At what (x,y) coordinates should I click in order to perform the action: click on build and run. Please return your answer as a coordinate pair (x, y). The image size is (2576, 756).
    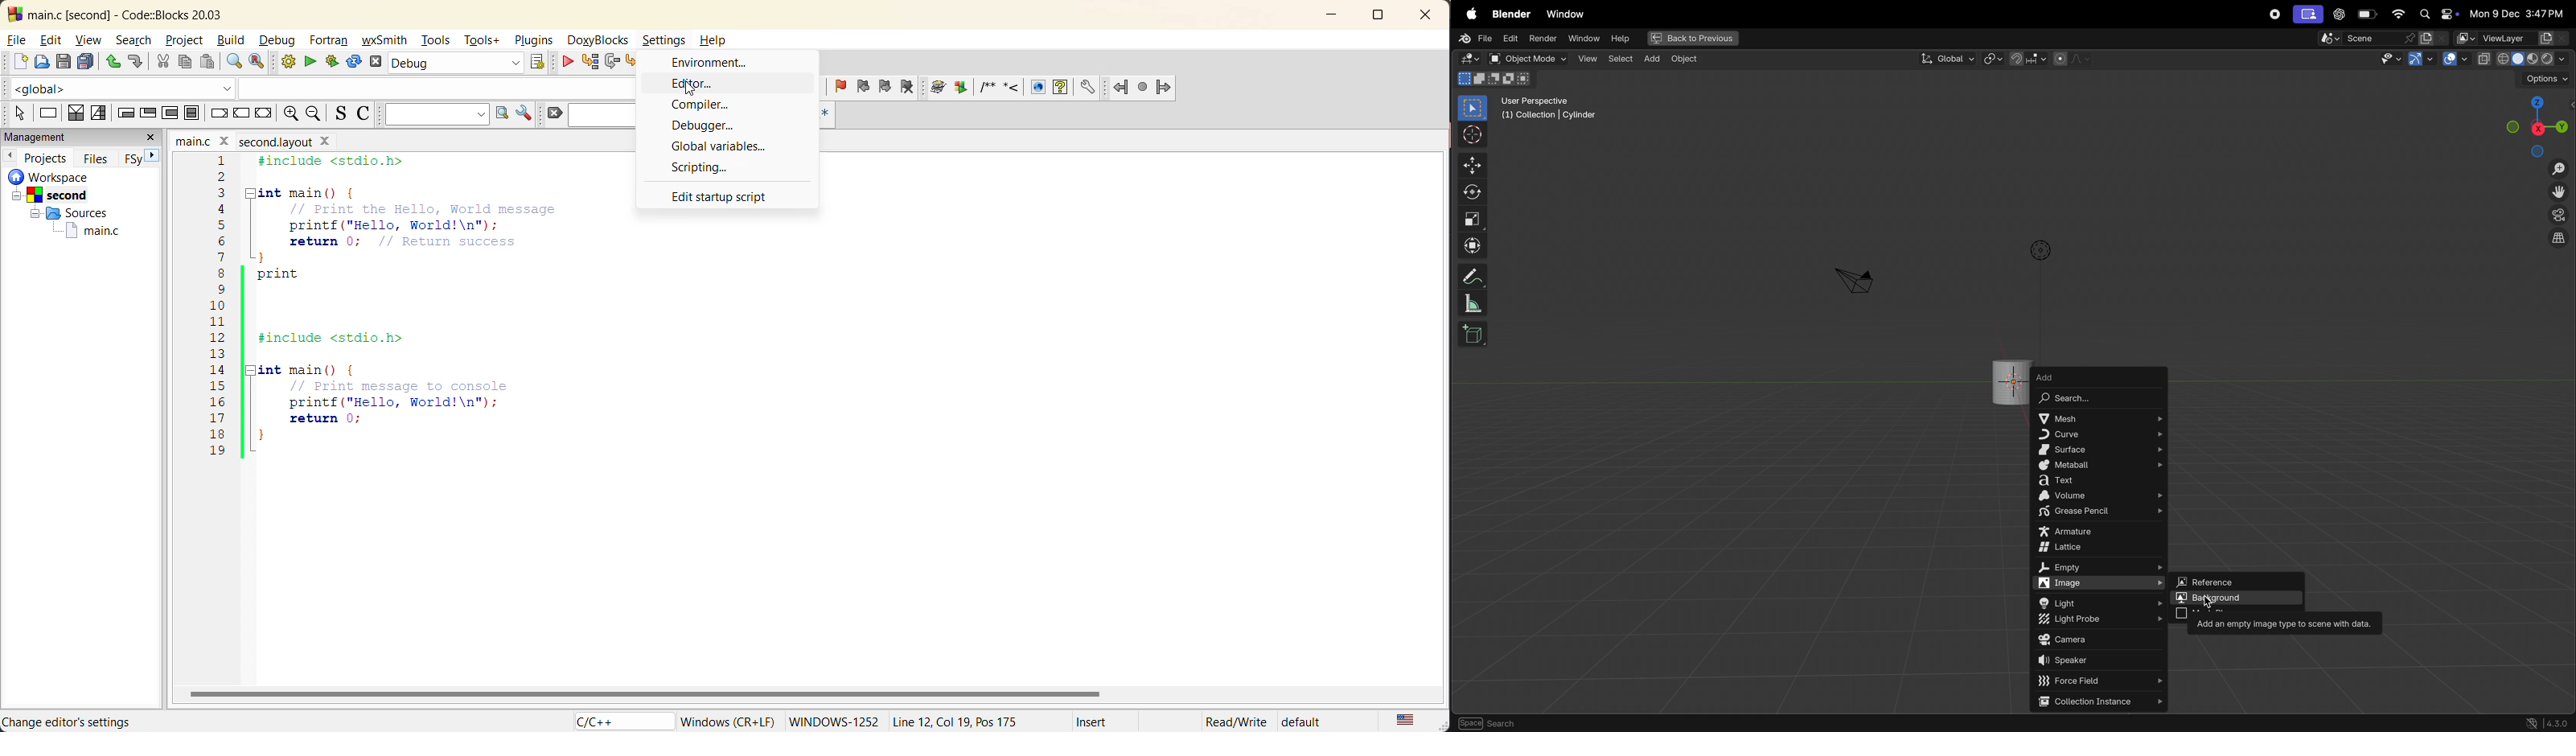
    Looking at the image, I should click on (332, 61).